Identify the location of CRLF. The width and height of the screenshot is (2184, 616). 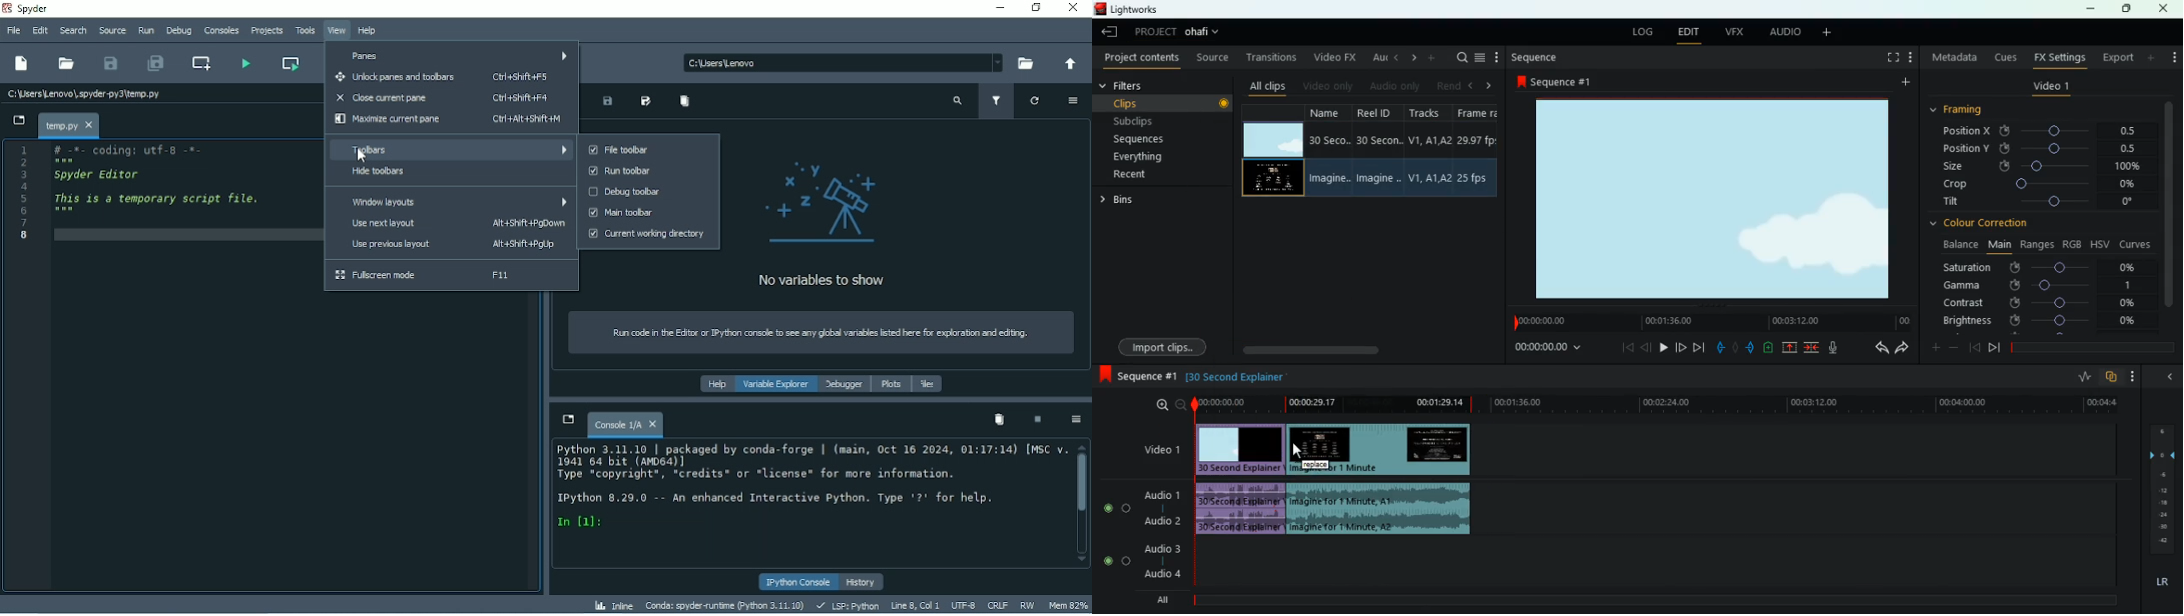
(997, 605).